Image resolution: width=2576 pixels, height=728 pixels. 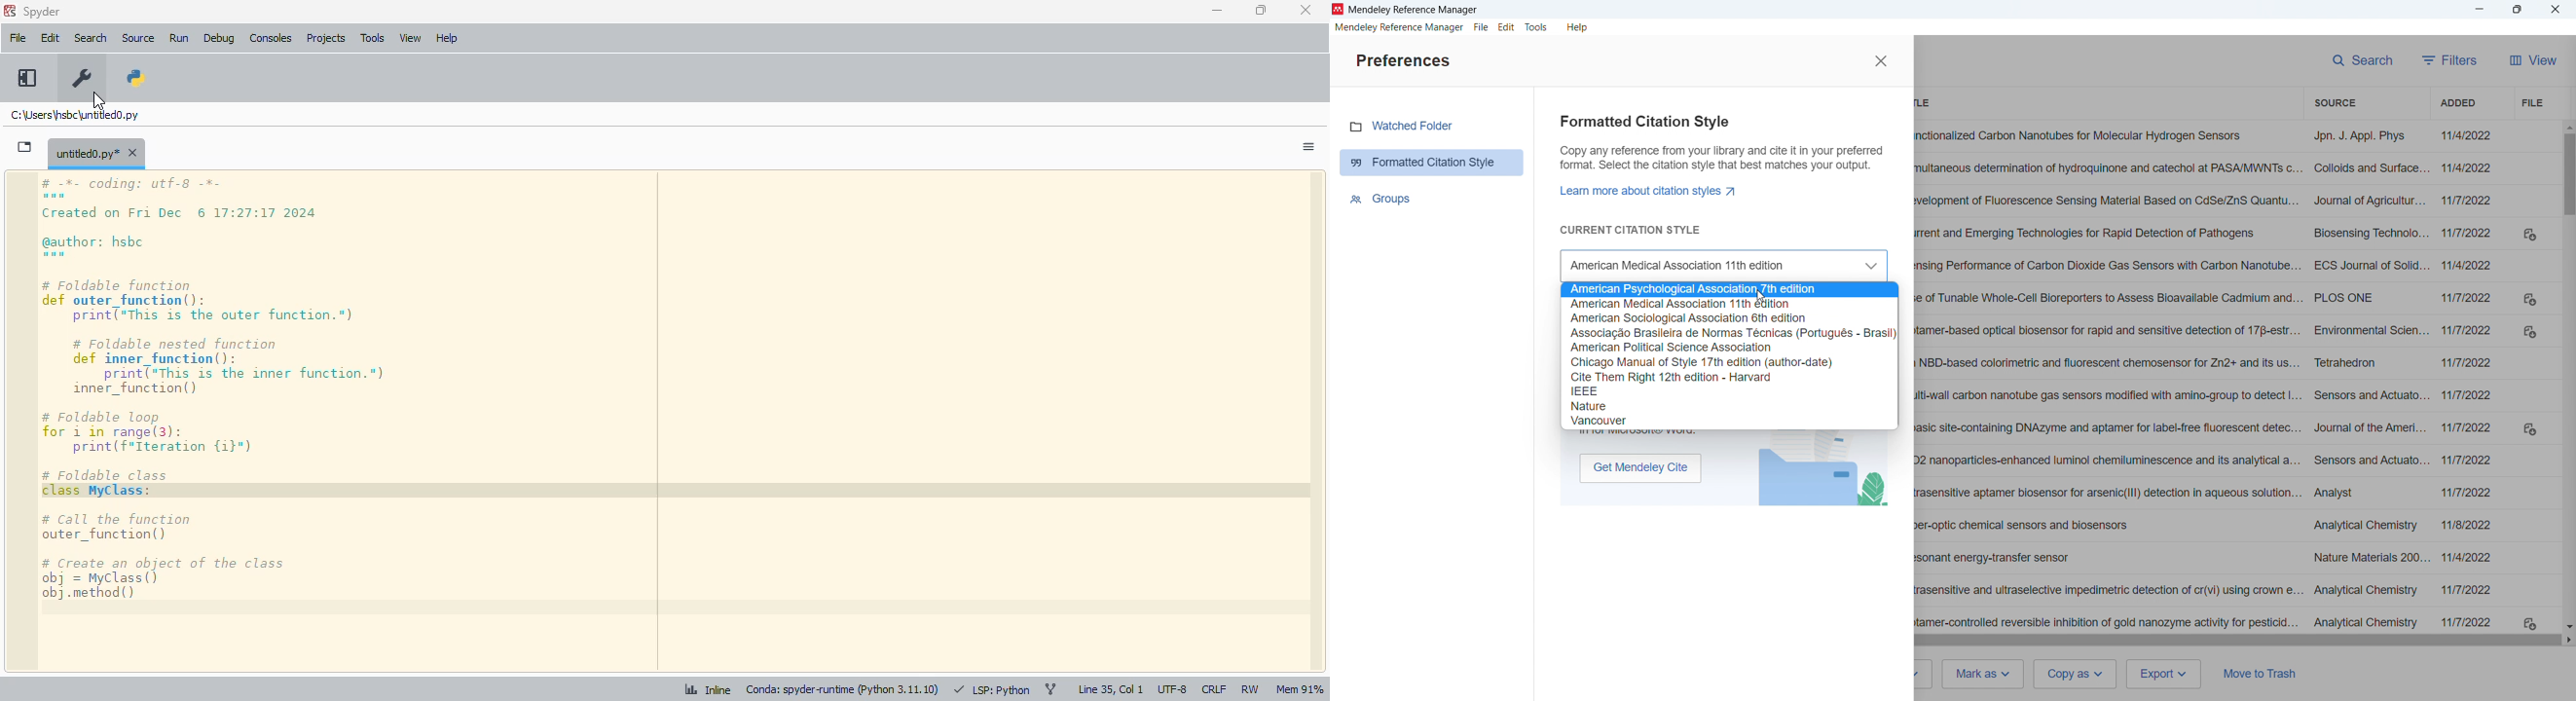 What do you see at coordinates (1403, 62) in the screenshot?
I see `Preferences ` at bounding box center [1403, 62].